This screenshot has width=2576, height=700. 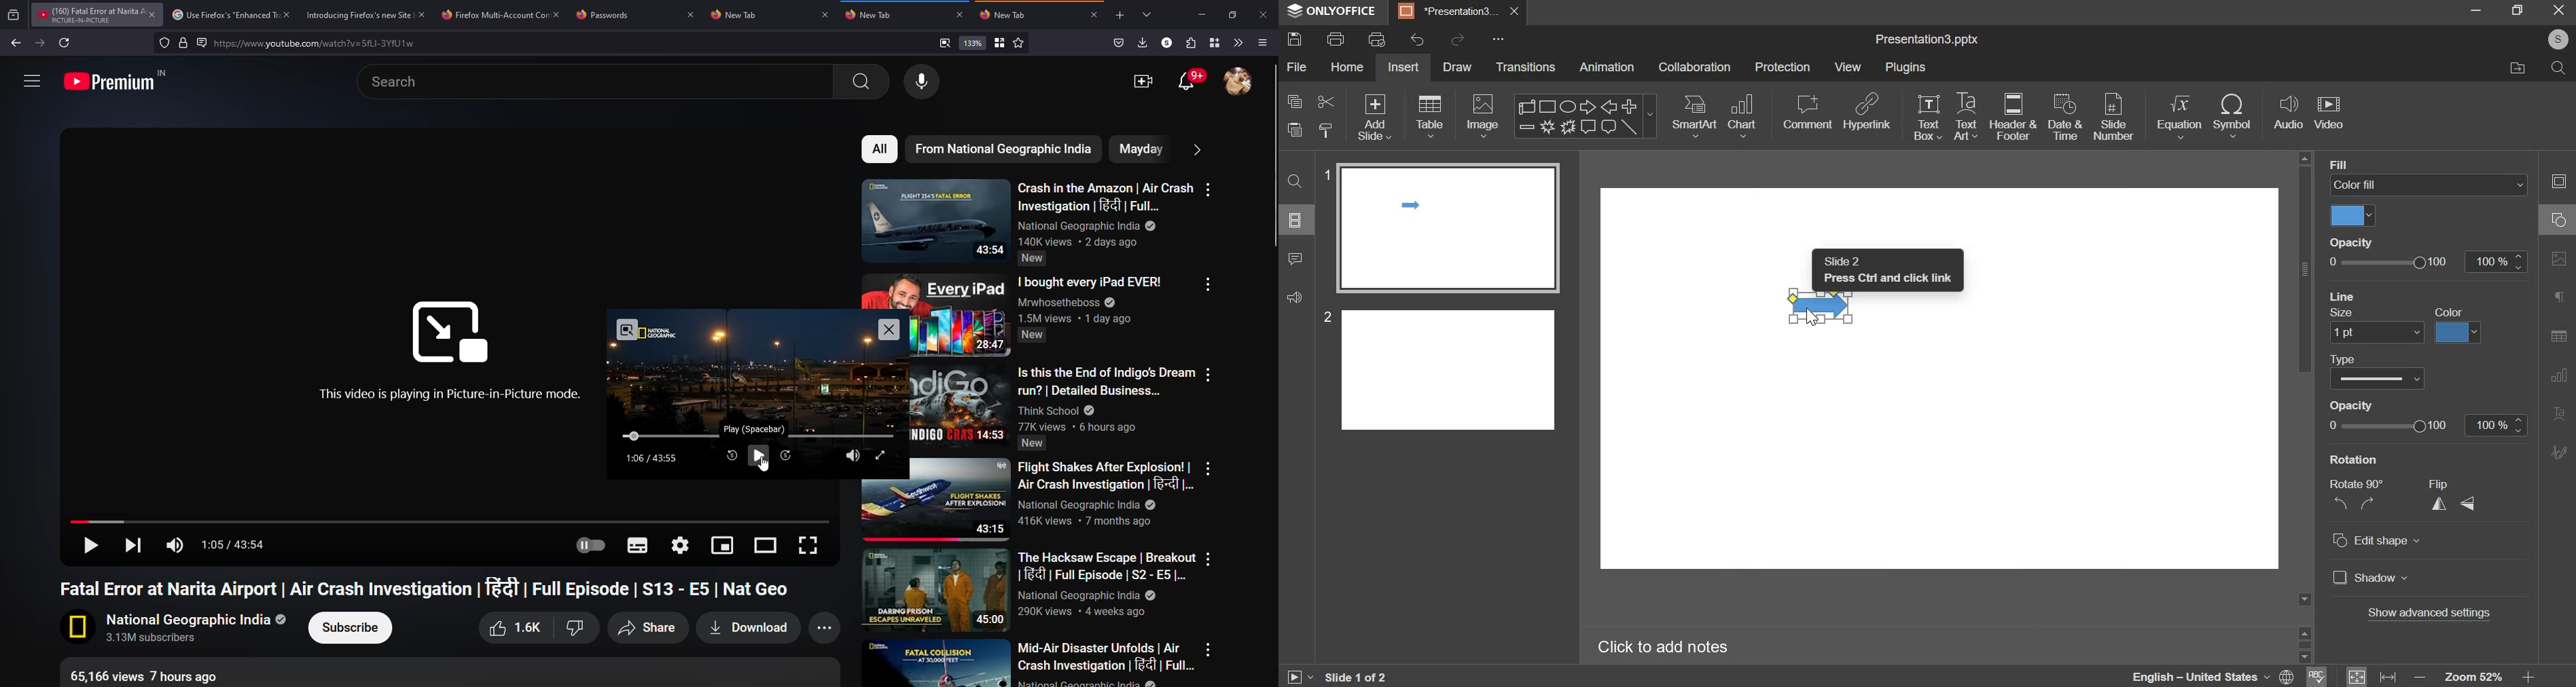 What do you see at coordinates (1210, 190) in the screenshot?
I see `more` at bounding box center [1210, 190].